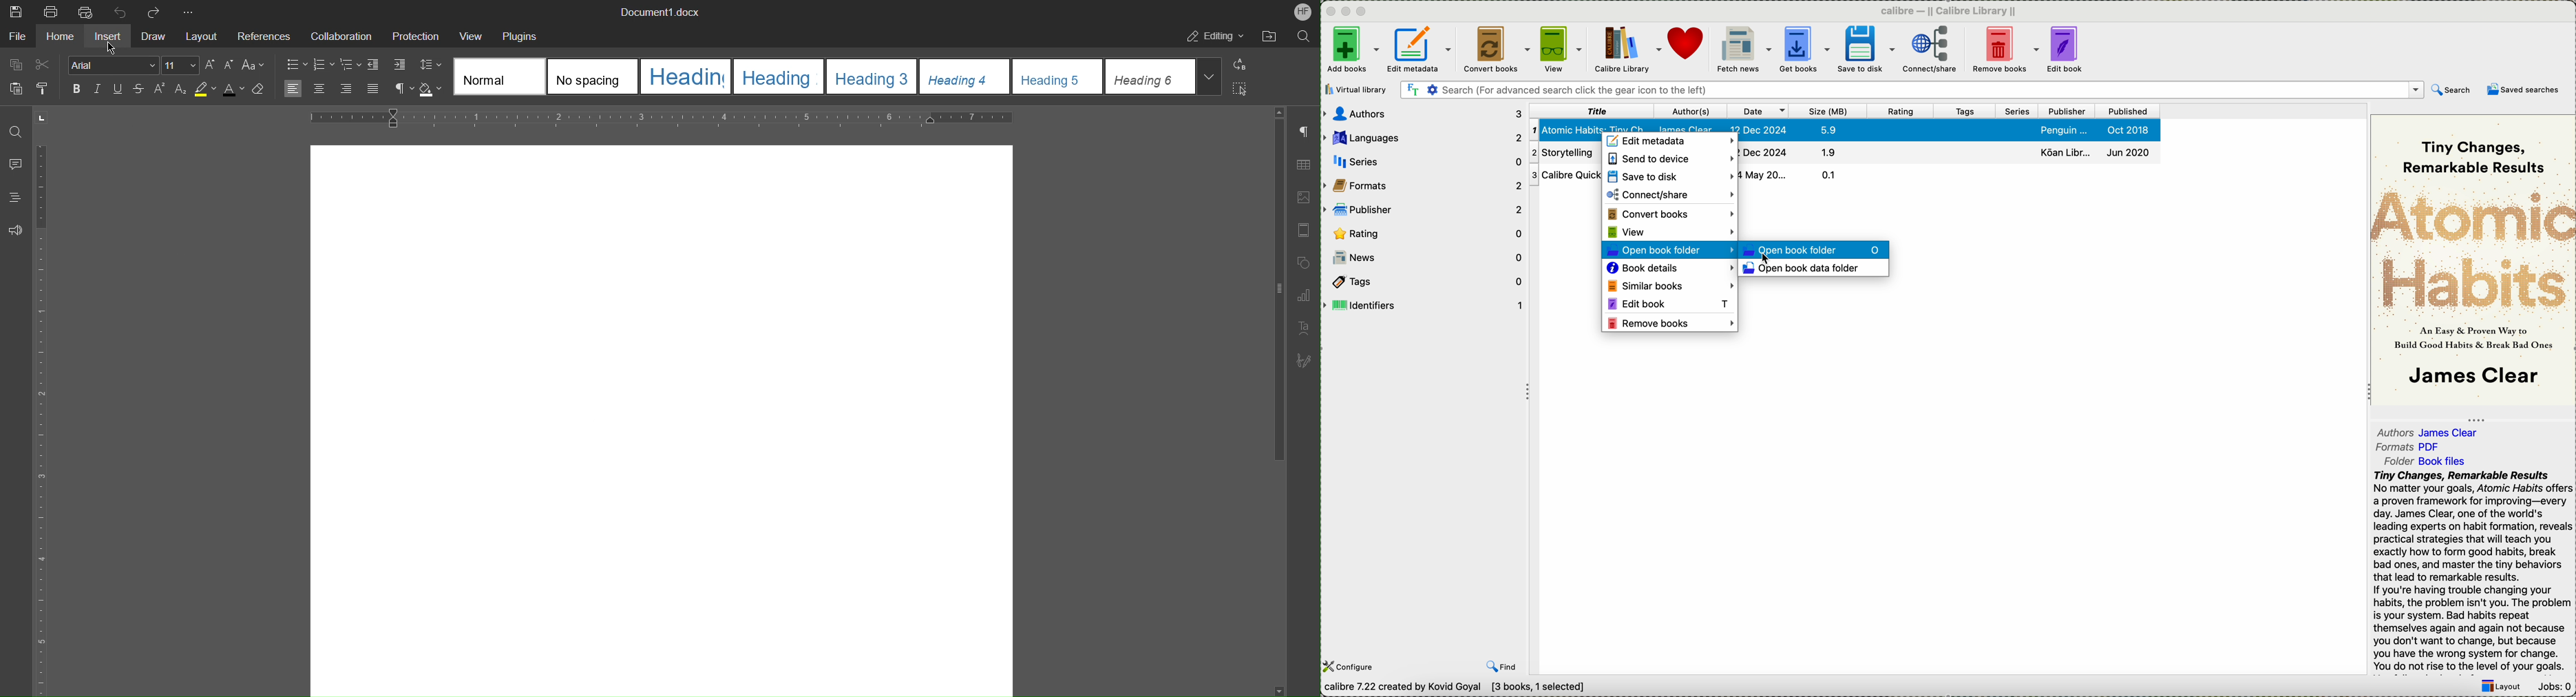 The width and height of the screenshot is (2576, 700). I want to click on convert books, so click(1671, 214).